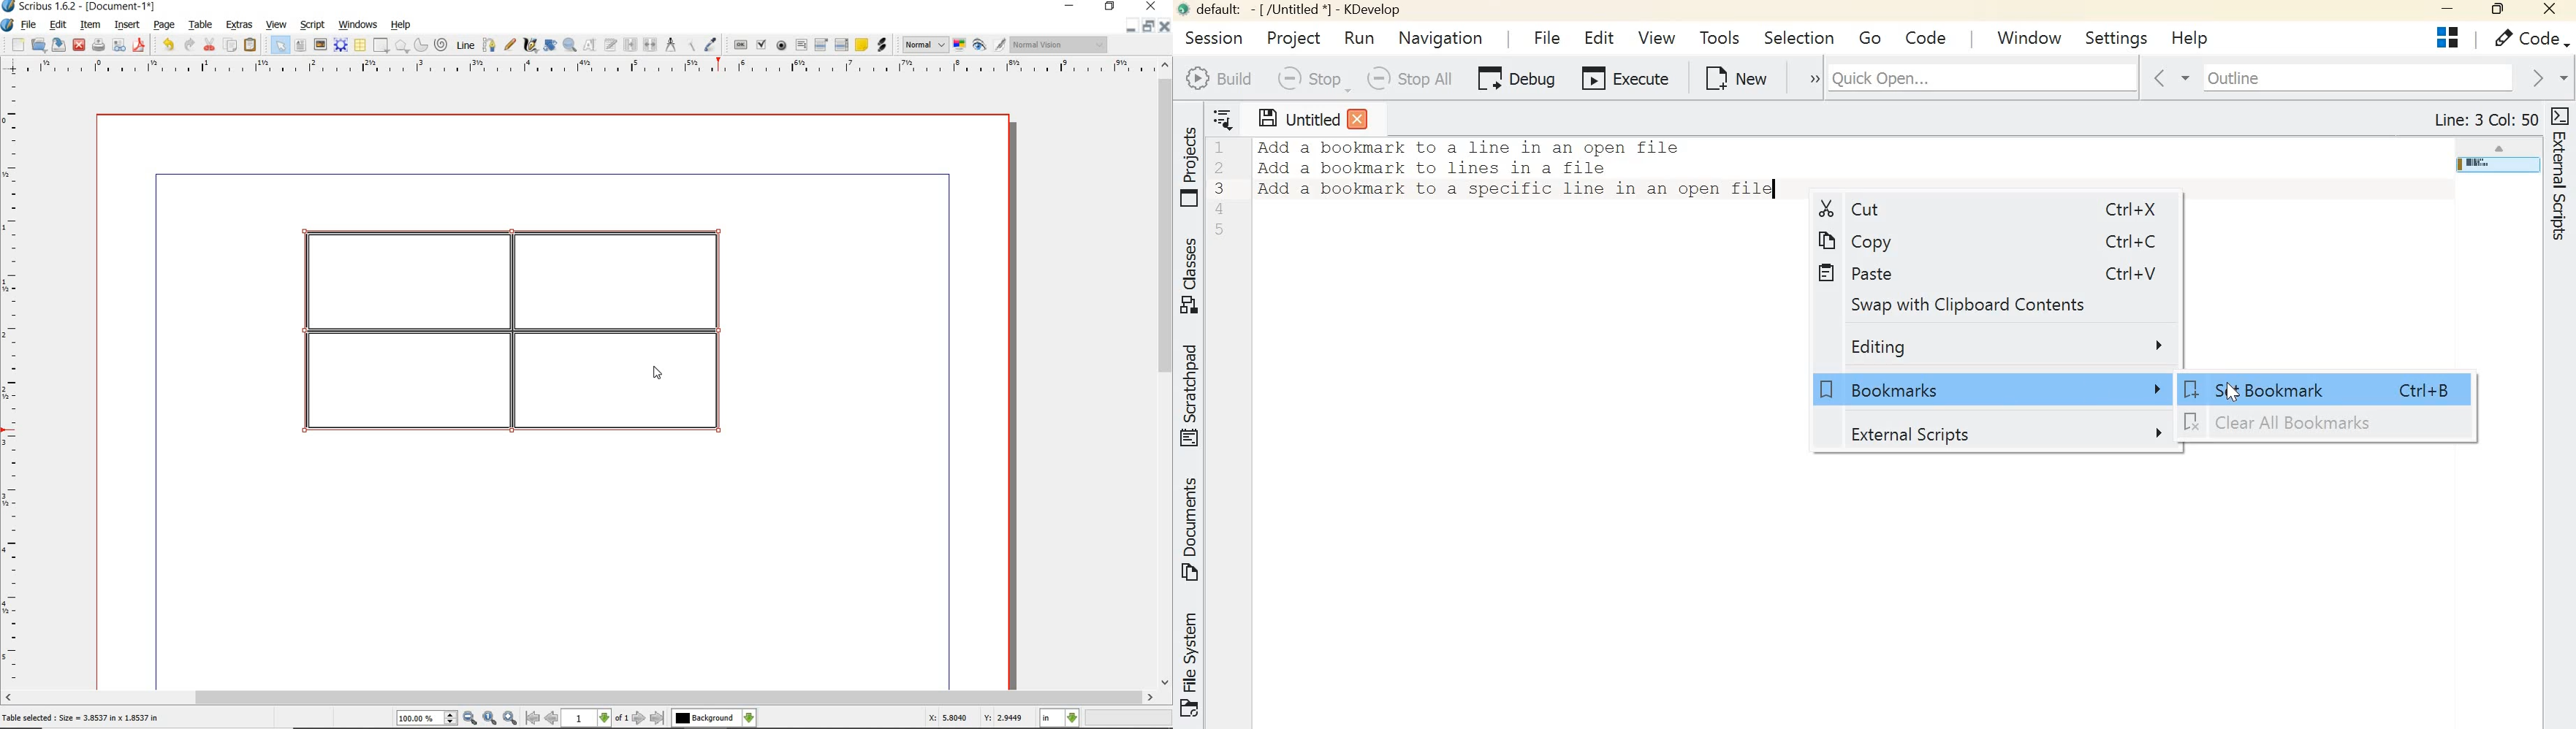  What do you see at coordinates (490, 719) in the screenshot?
I see `zoom to` at bounding box center [490, 719].